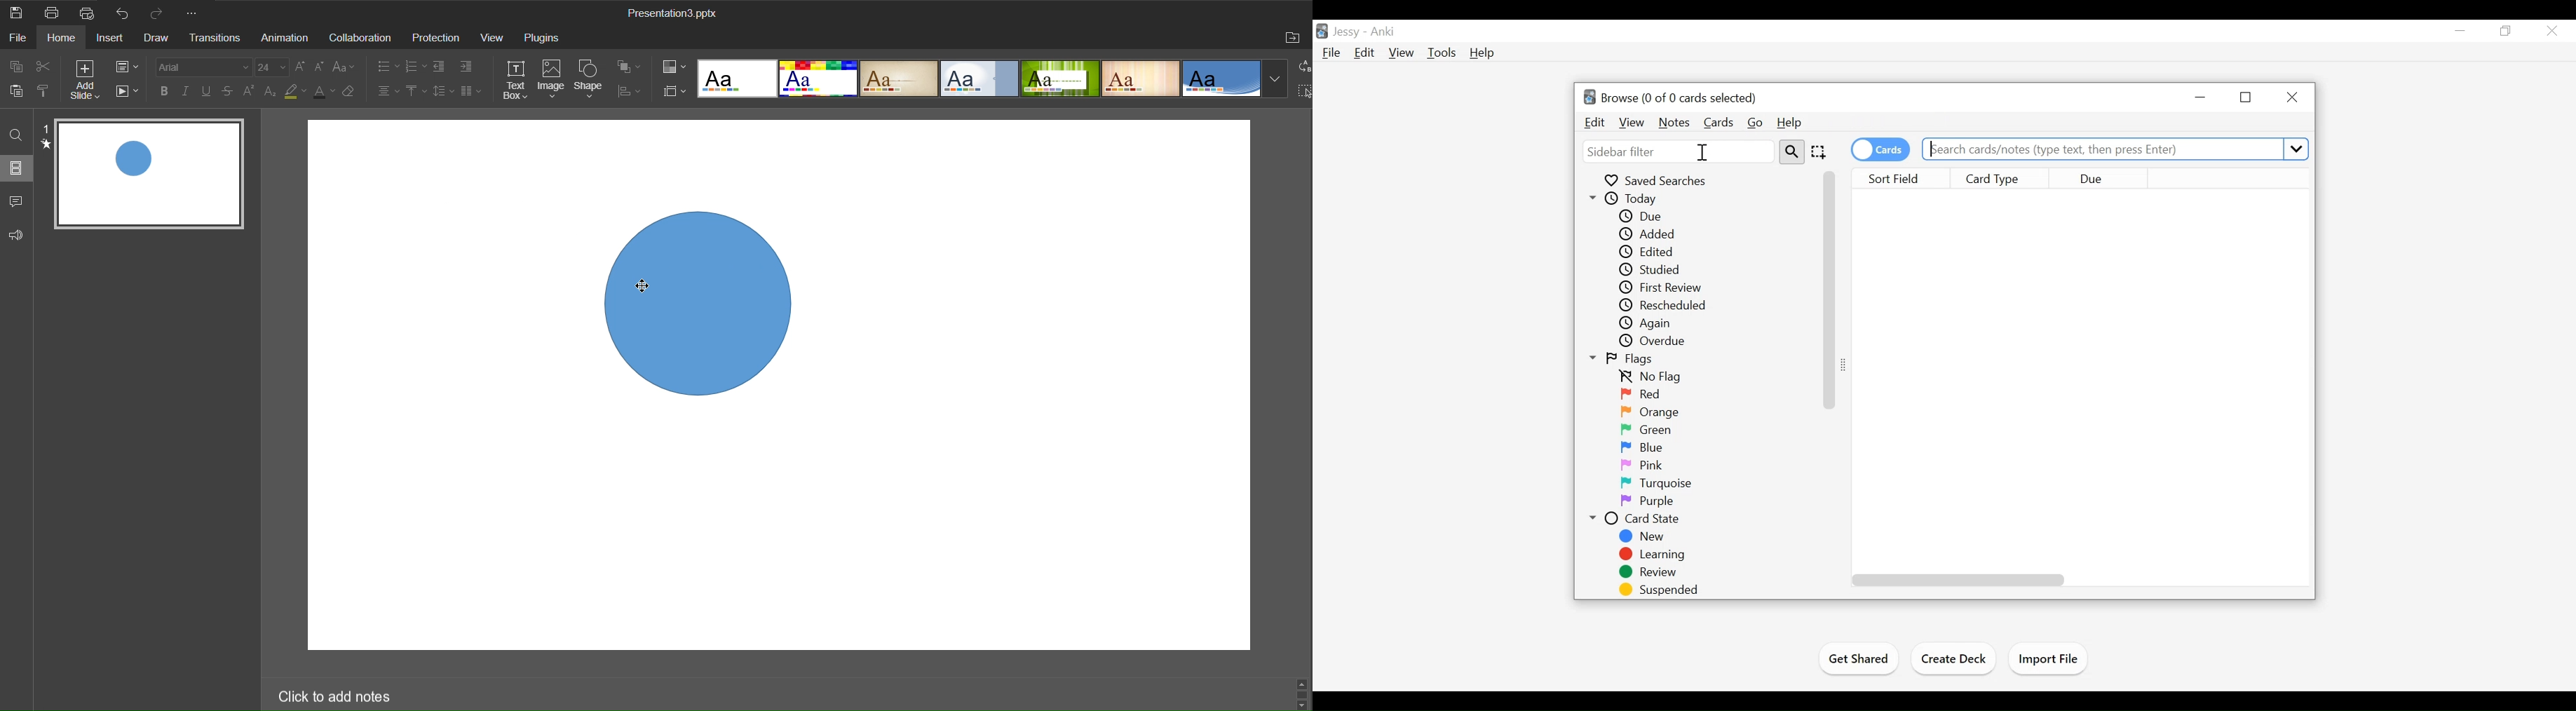 The image size is (2576, 728). Describe the element at coordinates (1679, 151) in the screenshot. I see `Sidebar Filter` at that location.